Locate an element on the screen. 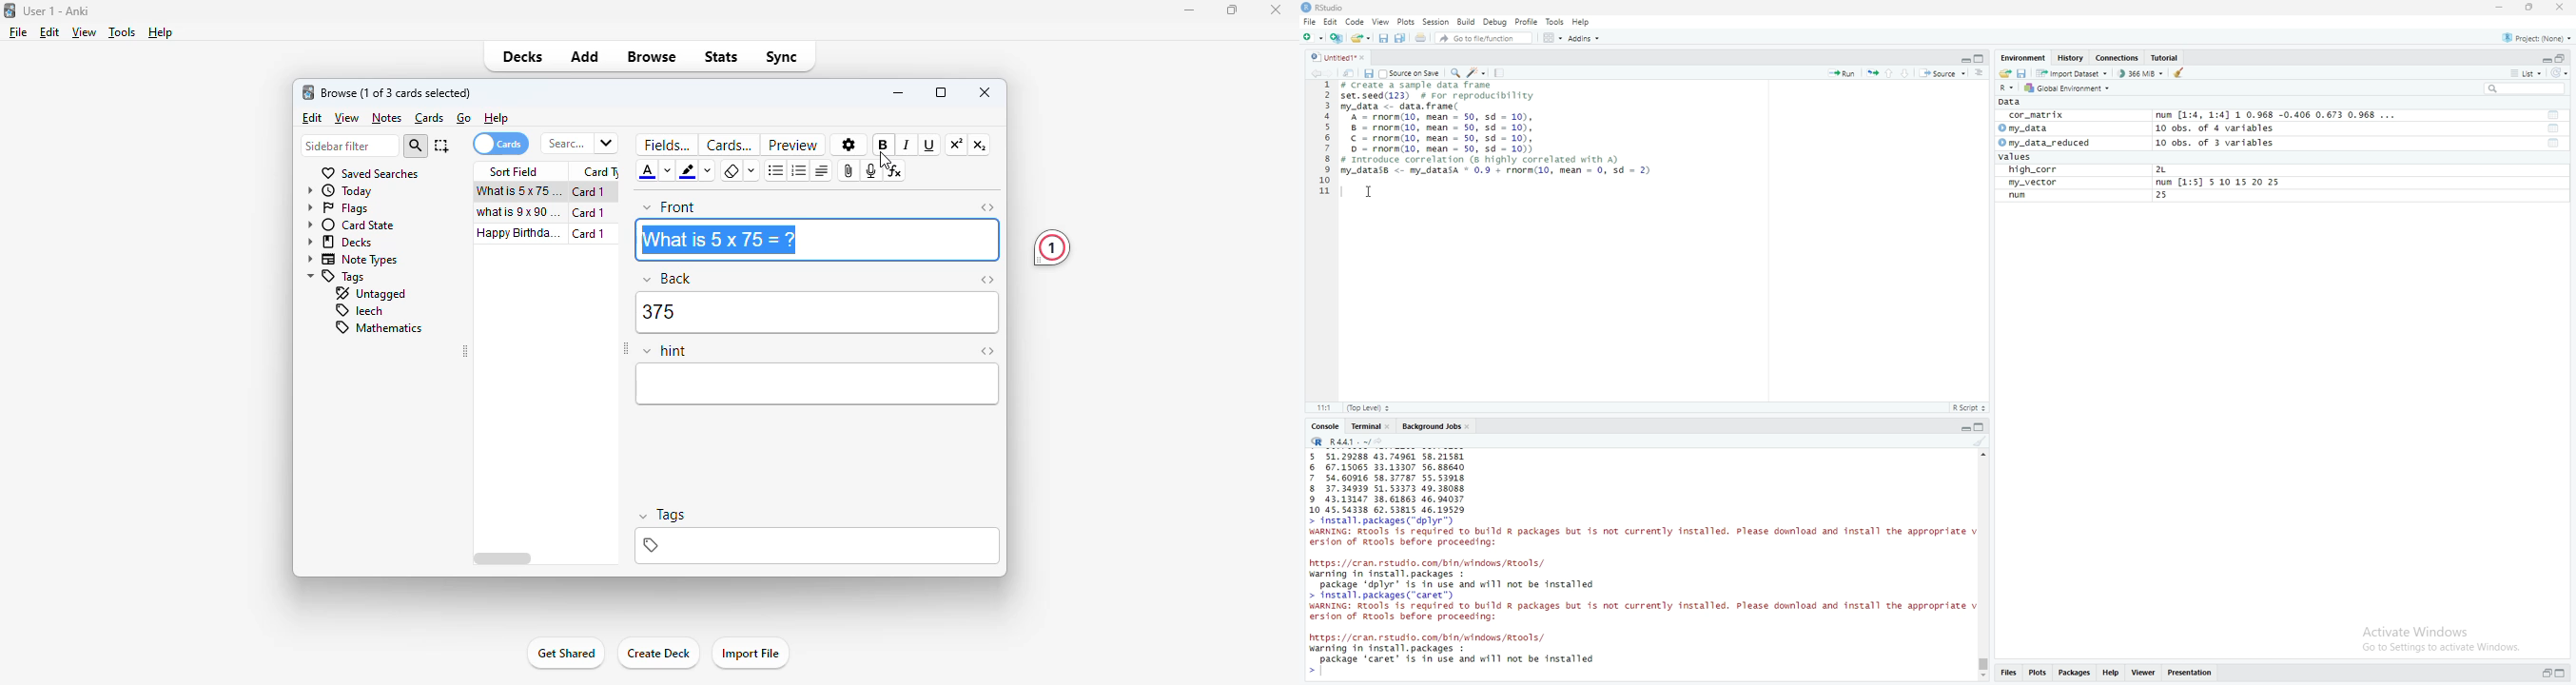 Image resolution: width=2576 pixels, height=700 pixels. Import Dataset  is located at coordinates (2072, 73).